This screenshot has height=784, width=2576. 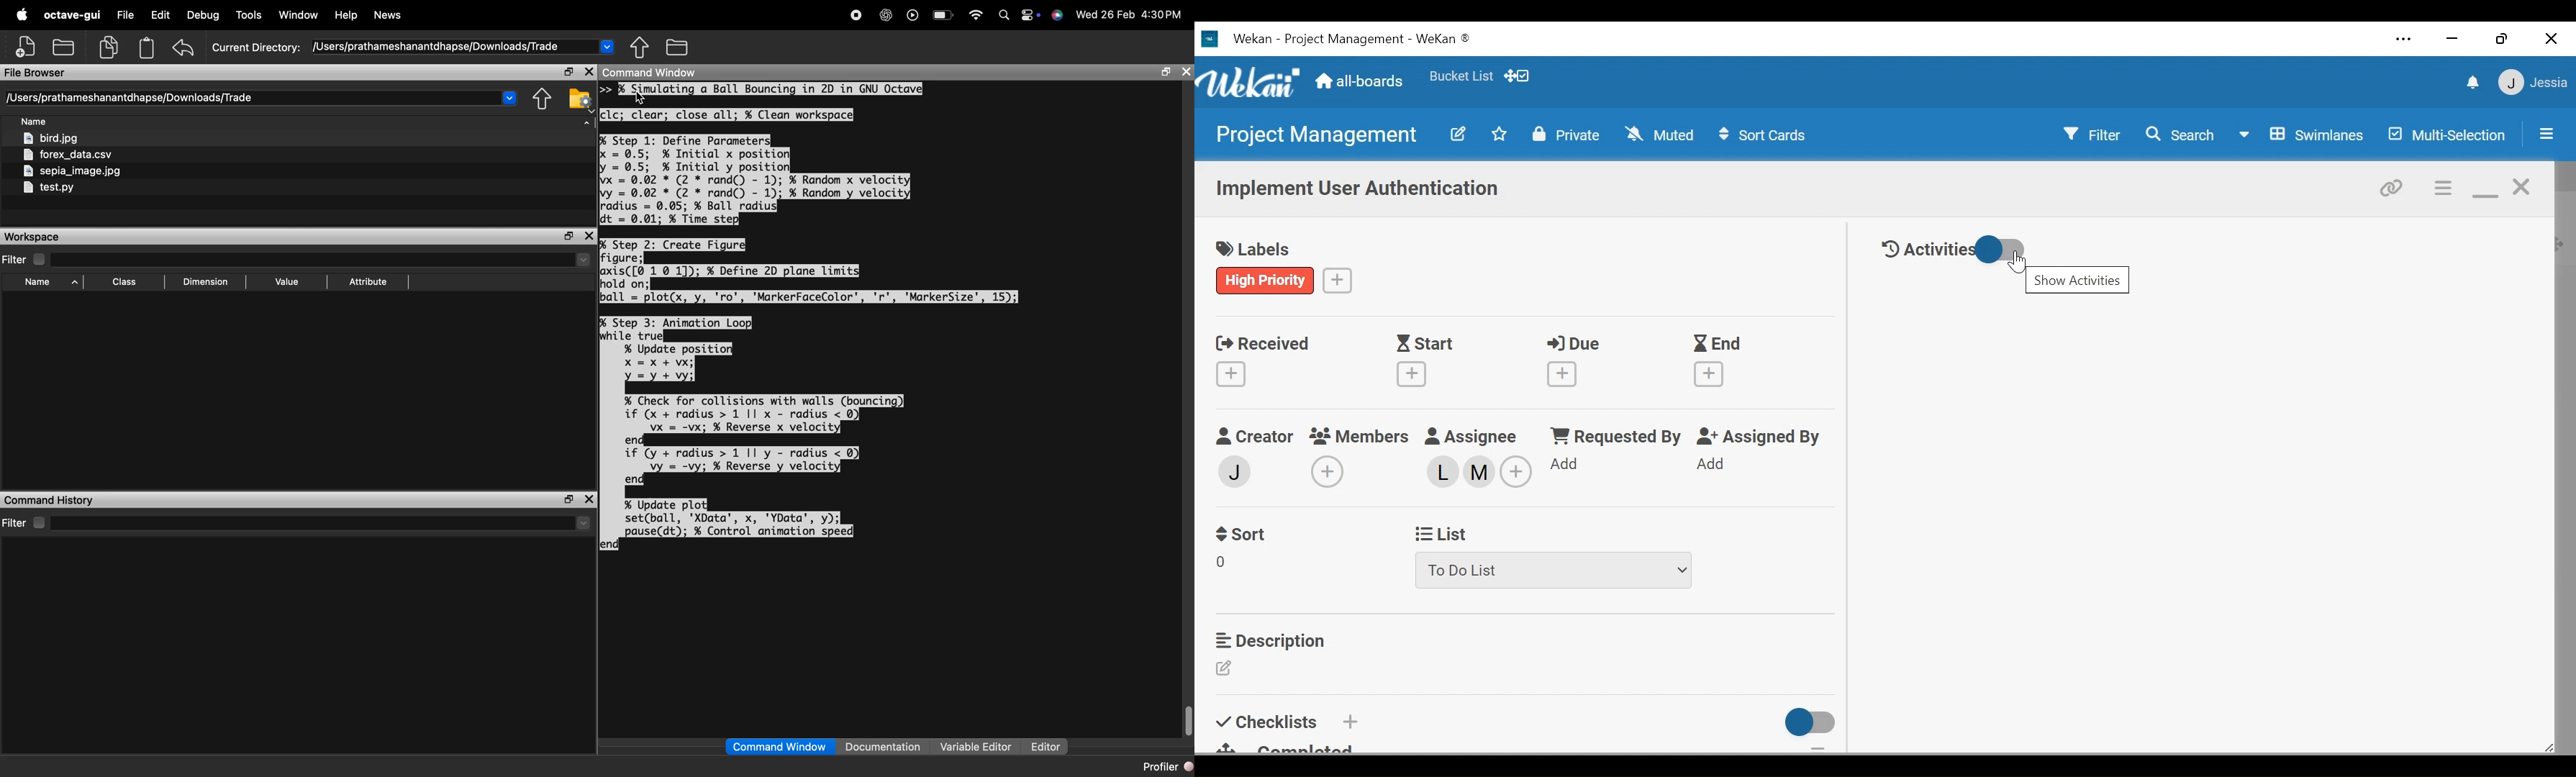 What do you see at coordinates (1482, 473) in the screenshot?
I see `assigned member` at bounding box center [1482, 473].